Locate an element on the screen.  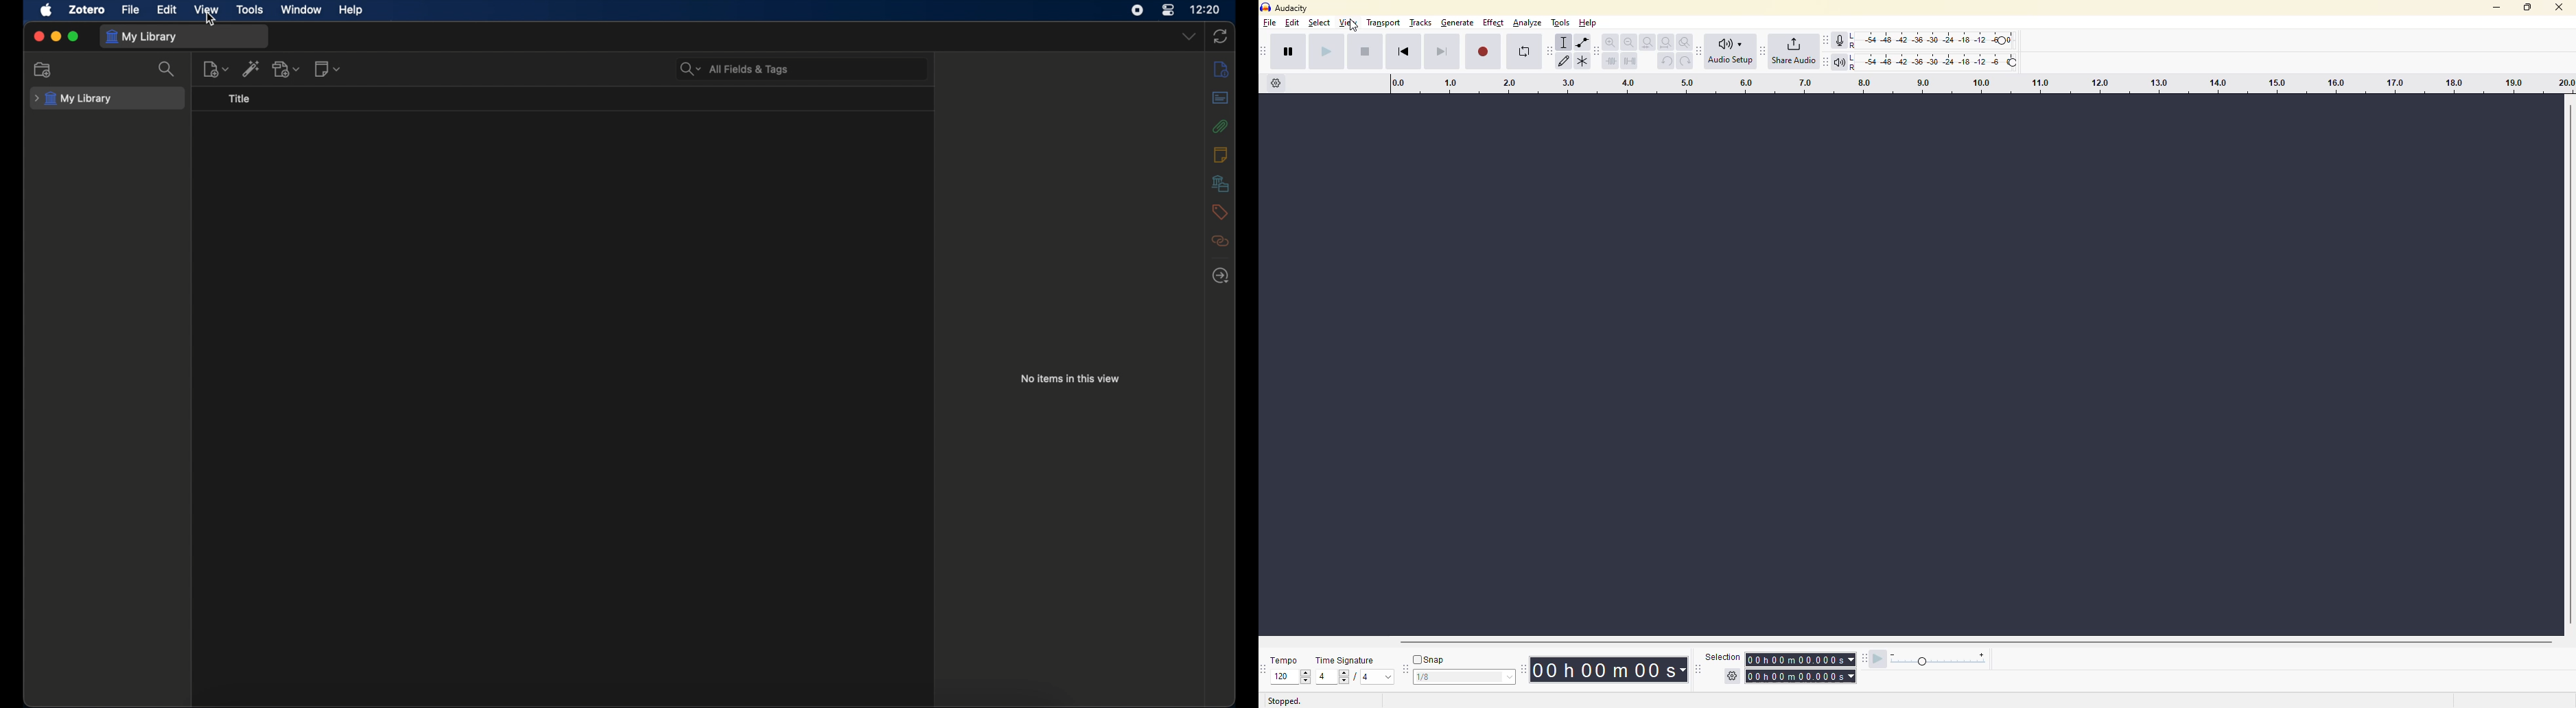
new items is located at coordinates (216, 69).